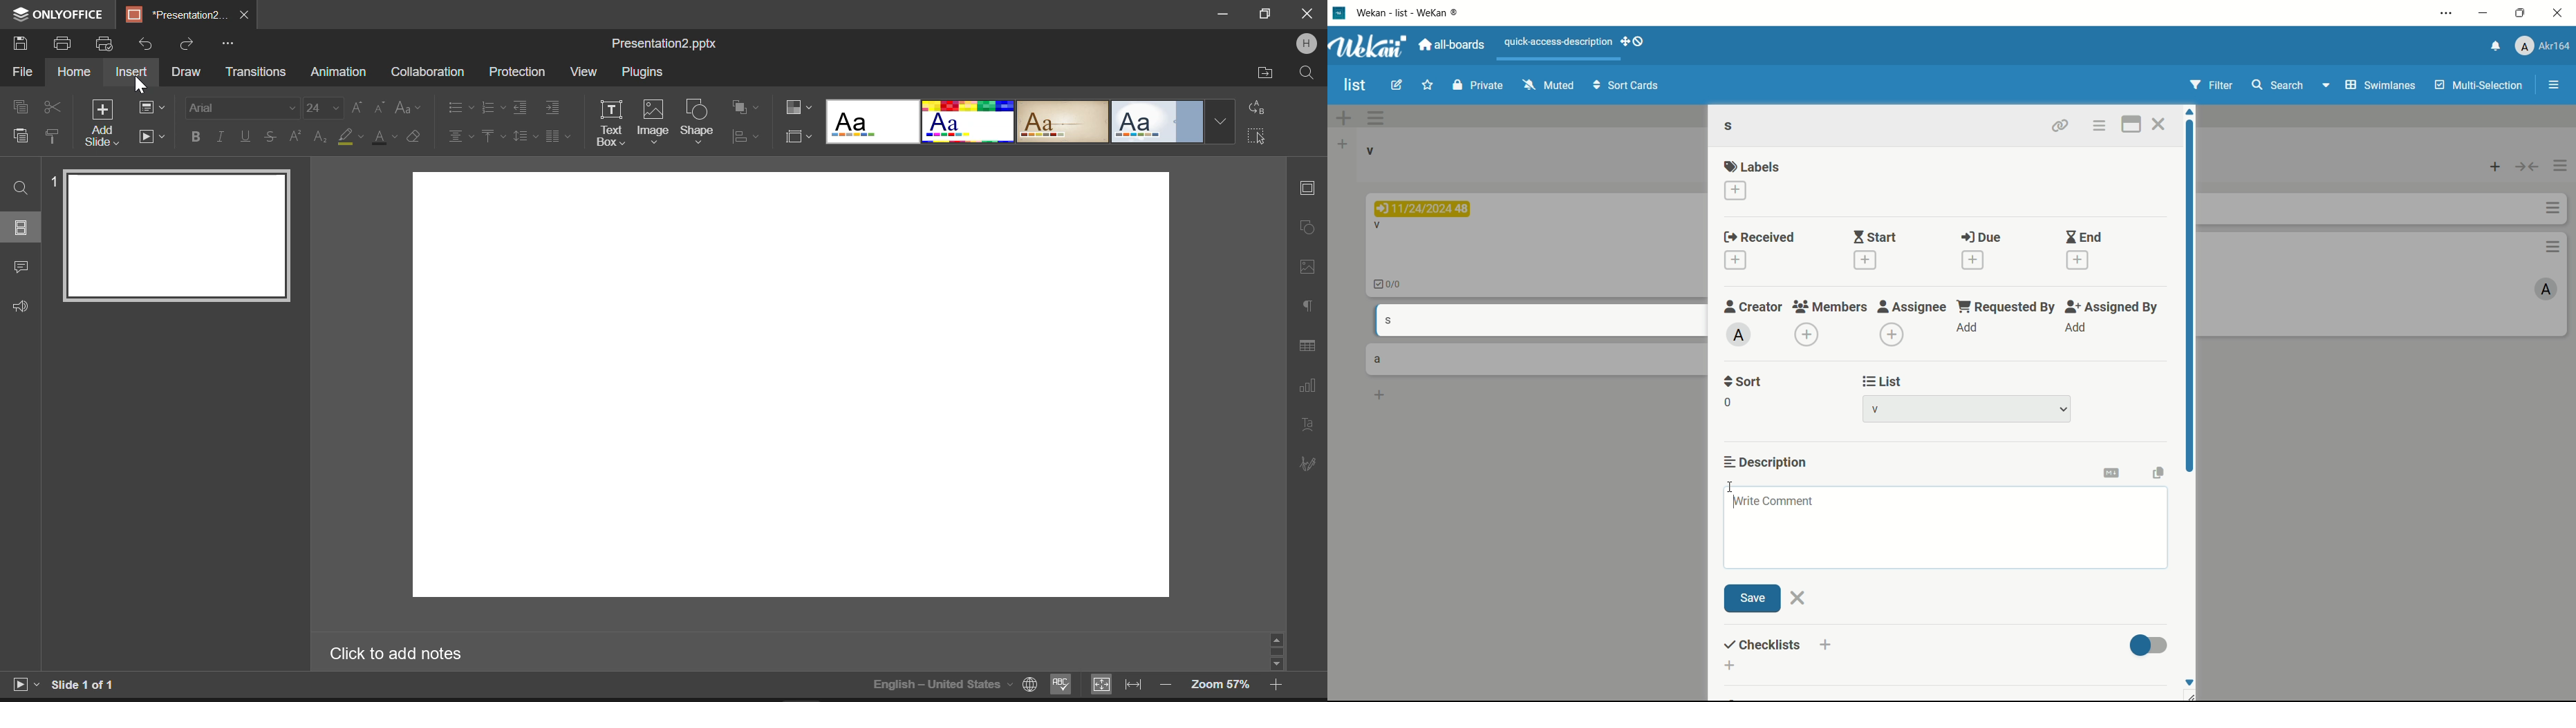 The width and height of the screenshot is (2576, 728). What do you see at coordinates (458, 107) in the screenshot?
I see `Bullets` at bounding box center [458, 107].